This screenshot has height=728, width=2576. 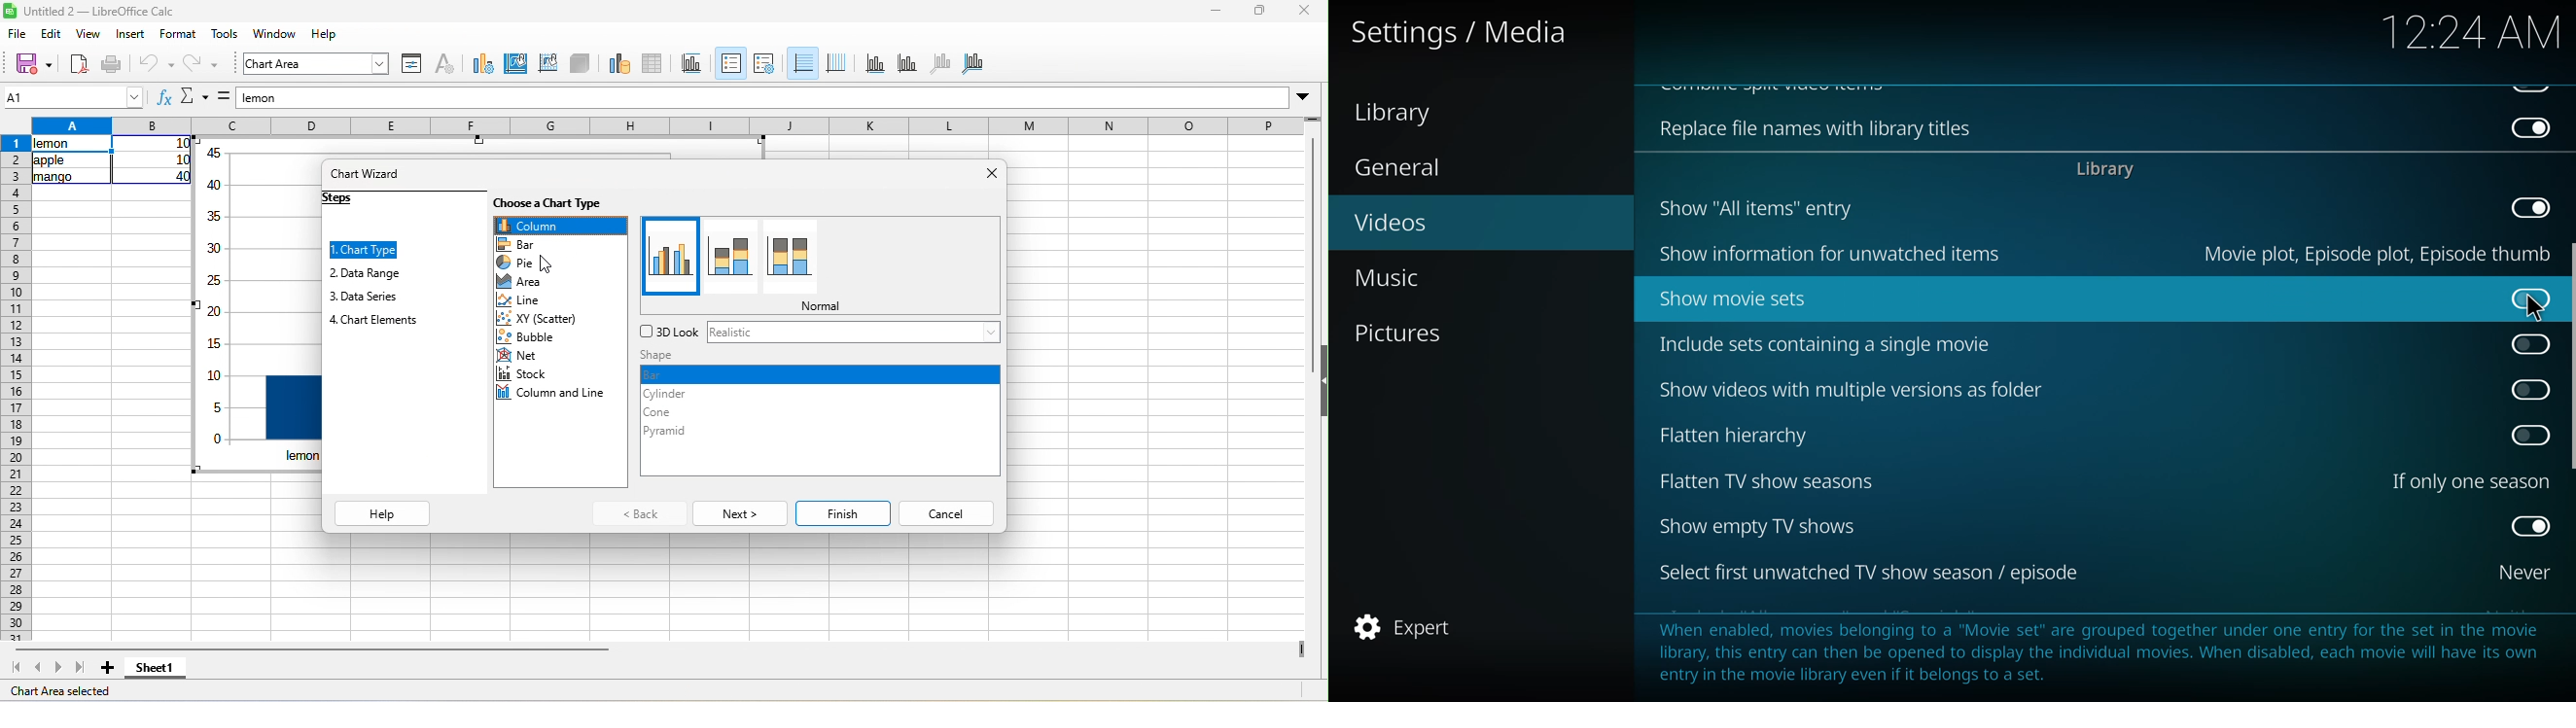 What do you see at coordinates (483, 62) in the screenshot?
I see `chart type` at bounding box center [483, 62].